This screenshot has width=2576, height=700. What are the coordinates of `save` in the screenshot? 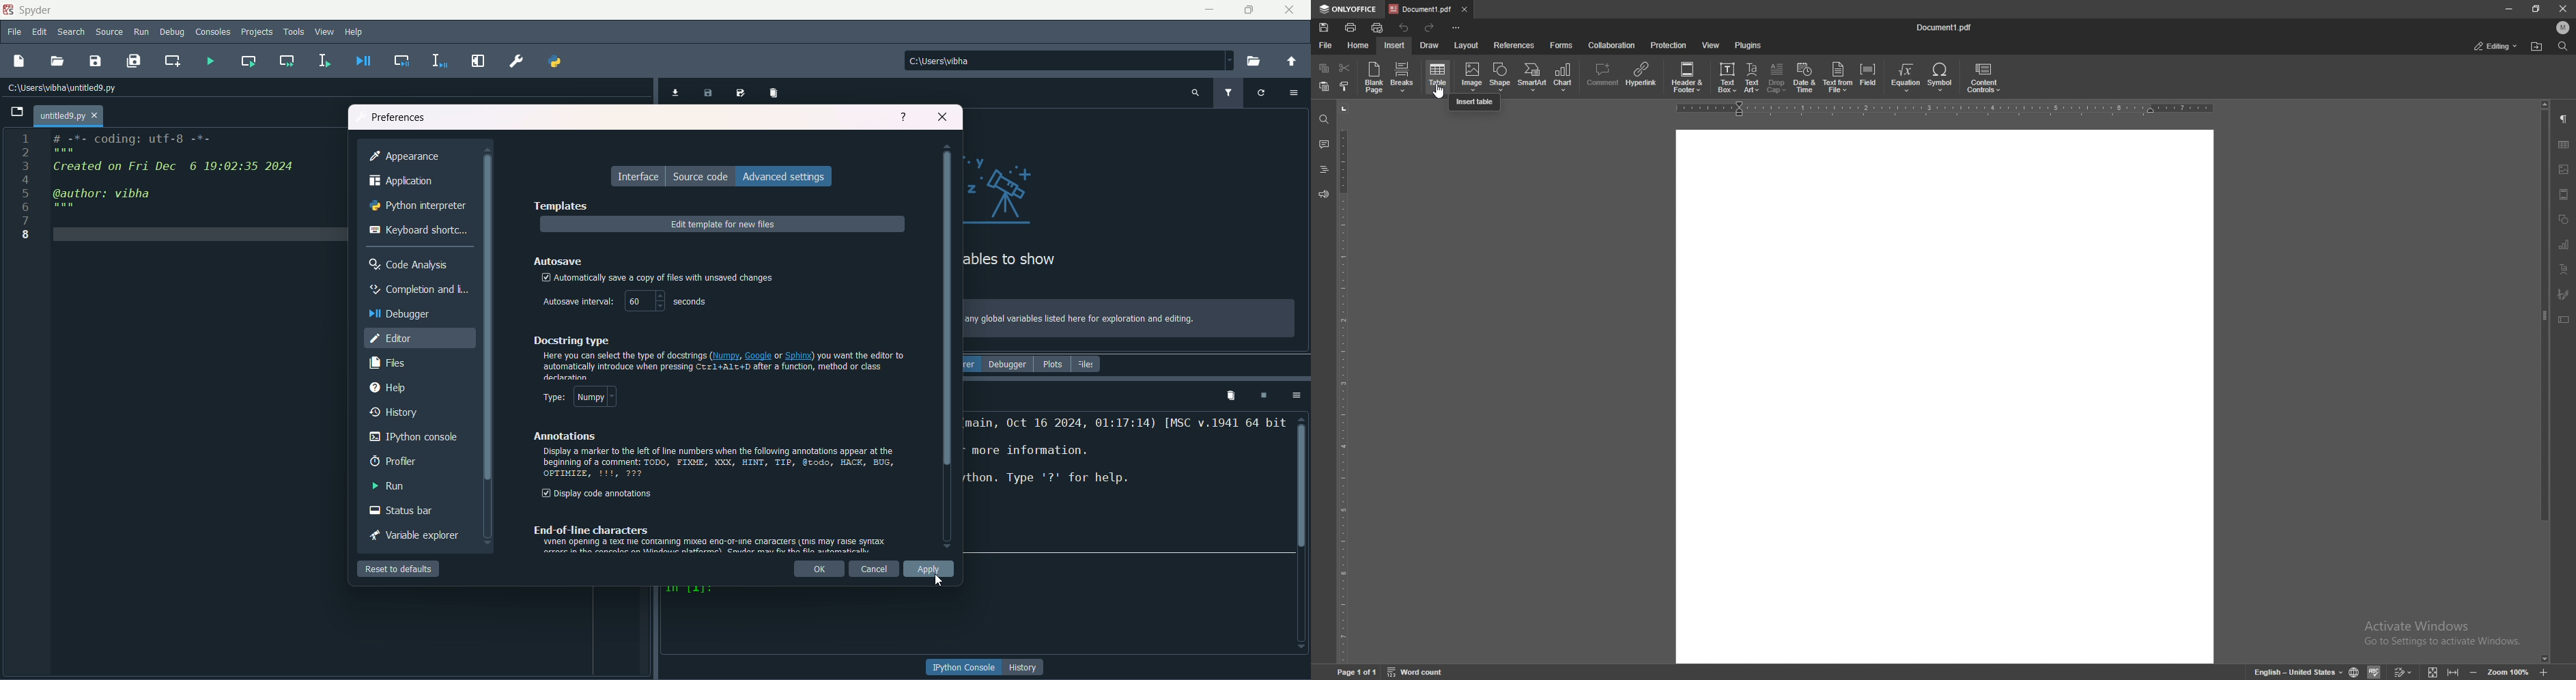 It's located at (1325, 28).